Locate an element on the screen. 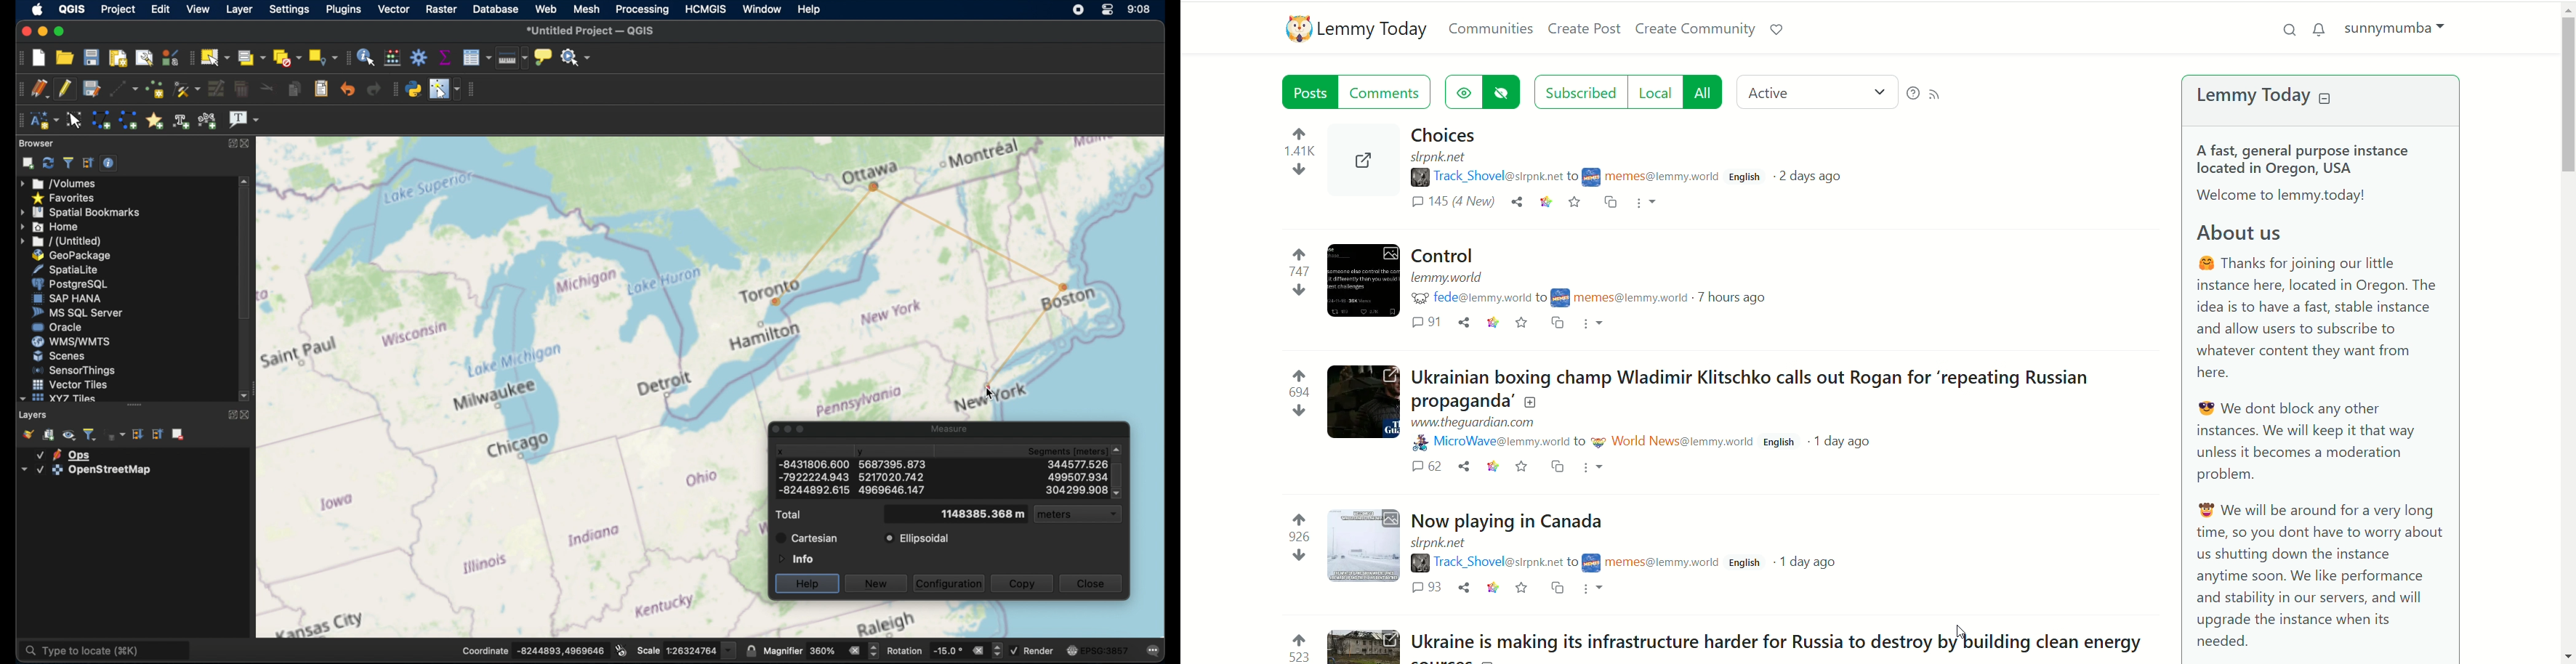 The height and width of the screenshot is (672, 2576). community is located at coordinates (1671, 443).